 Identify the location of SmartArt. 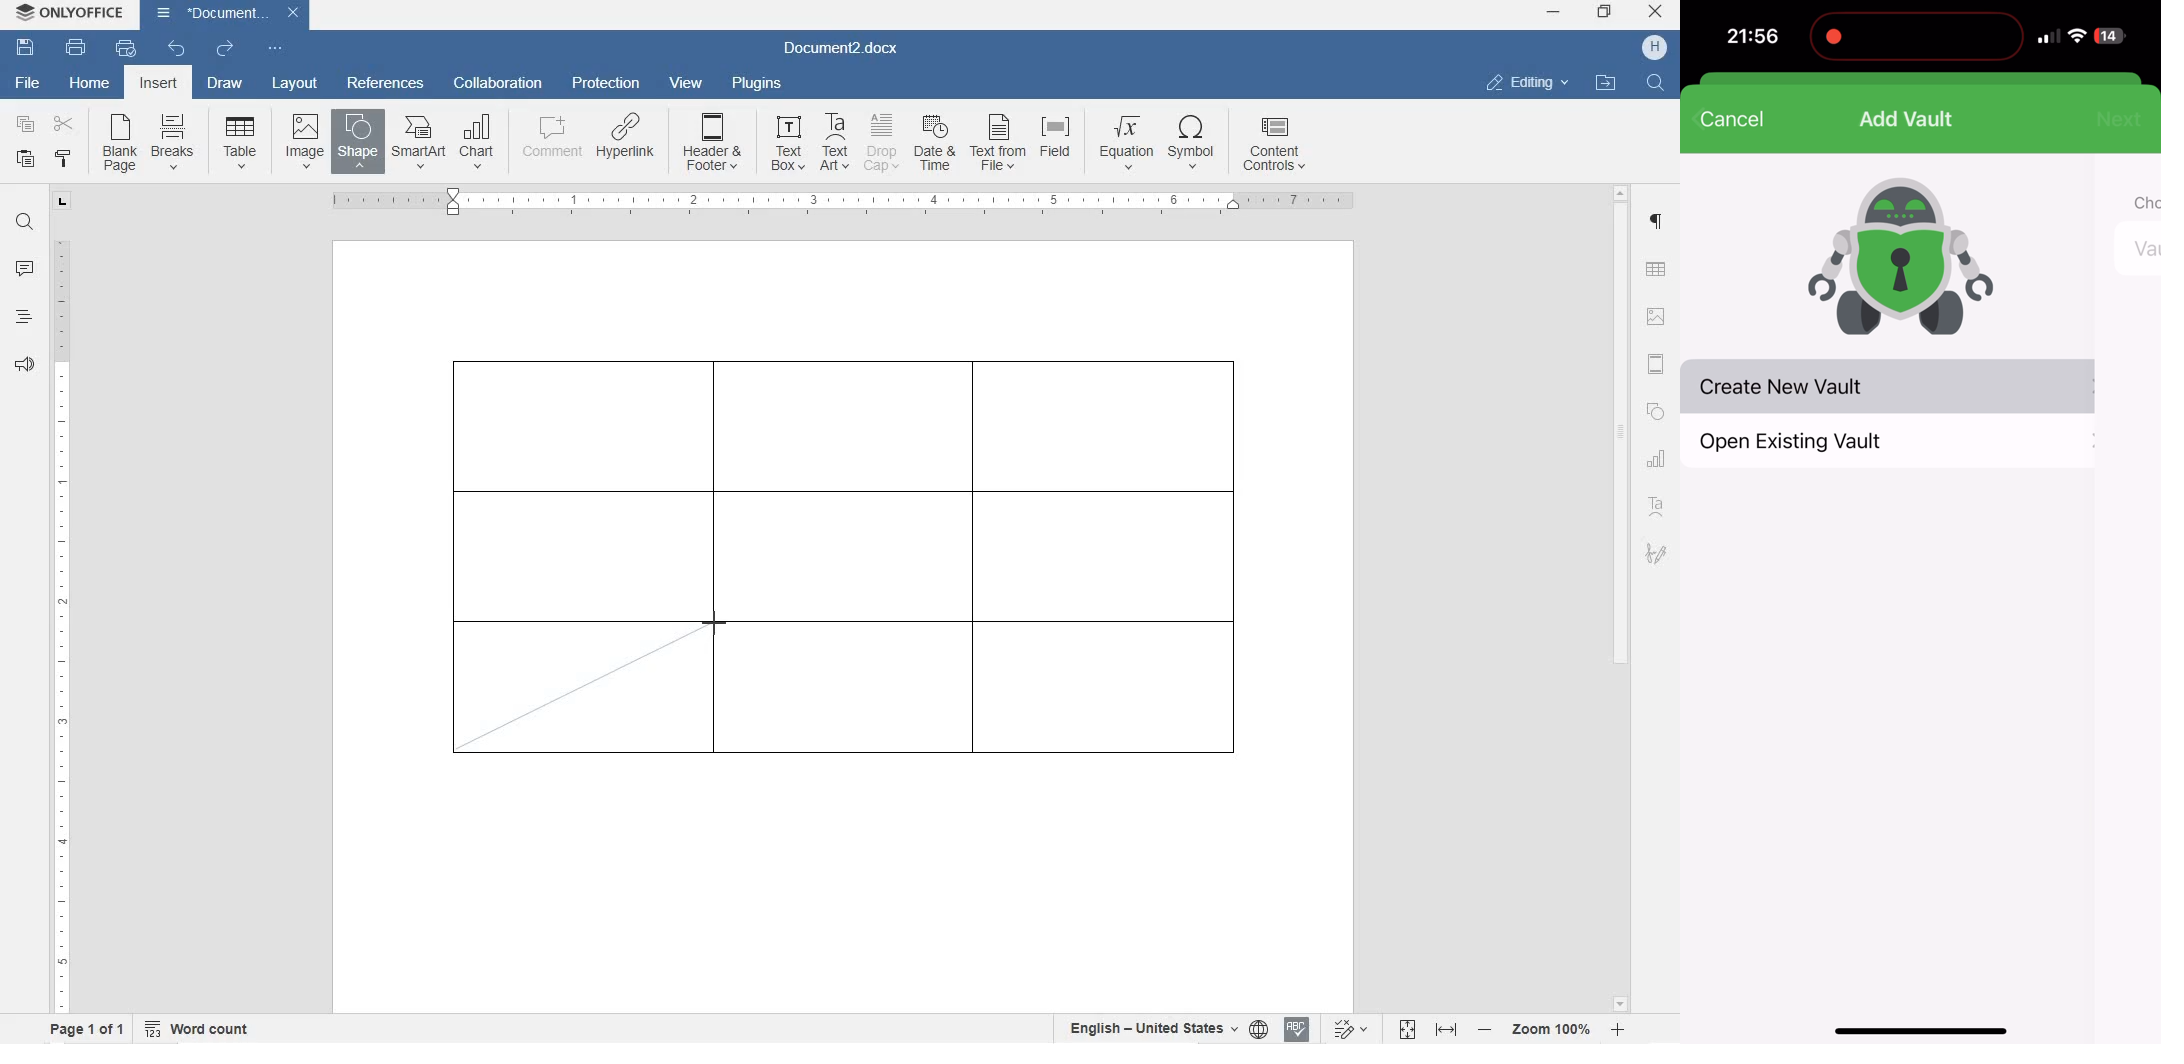
(418, 142).